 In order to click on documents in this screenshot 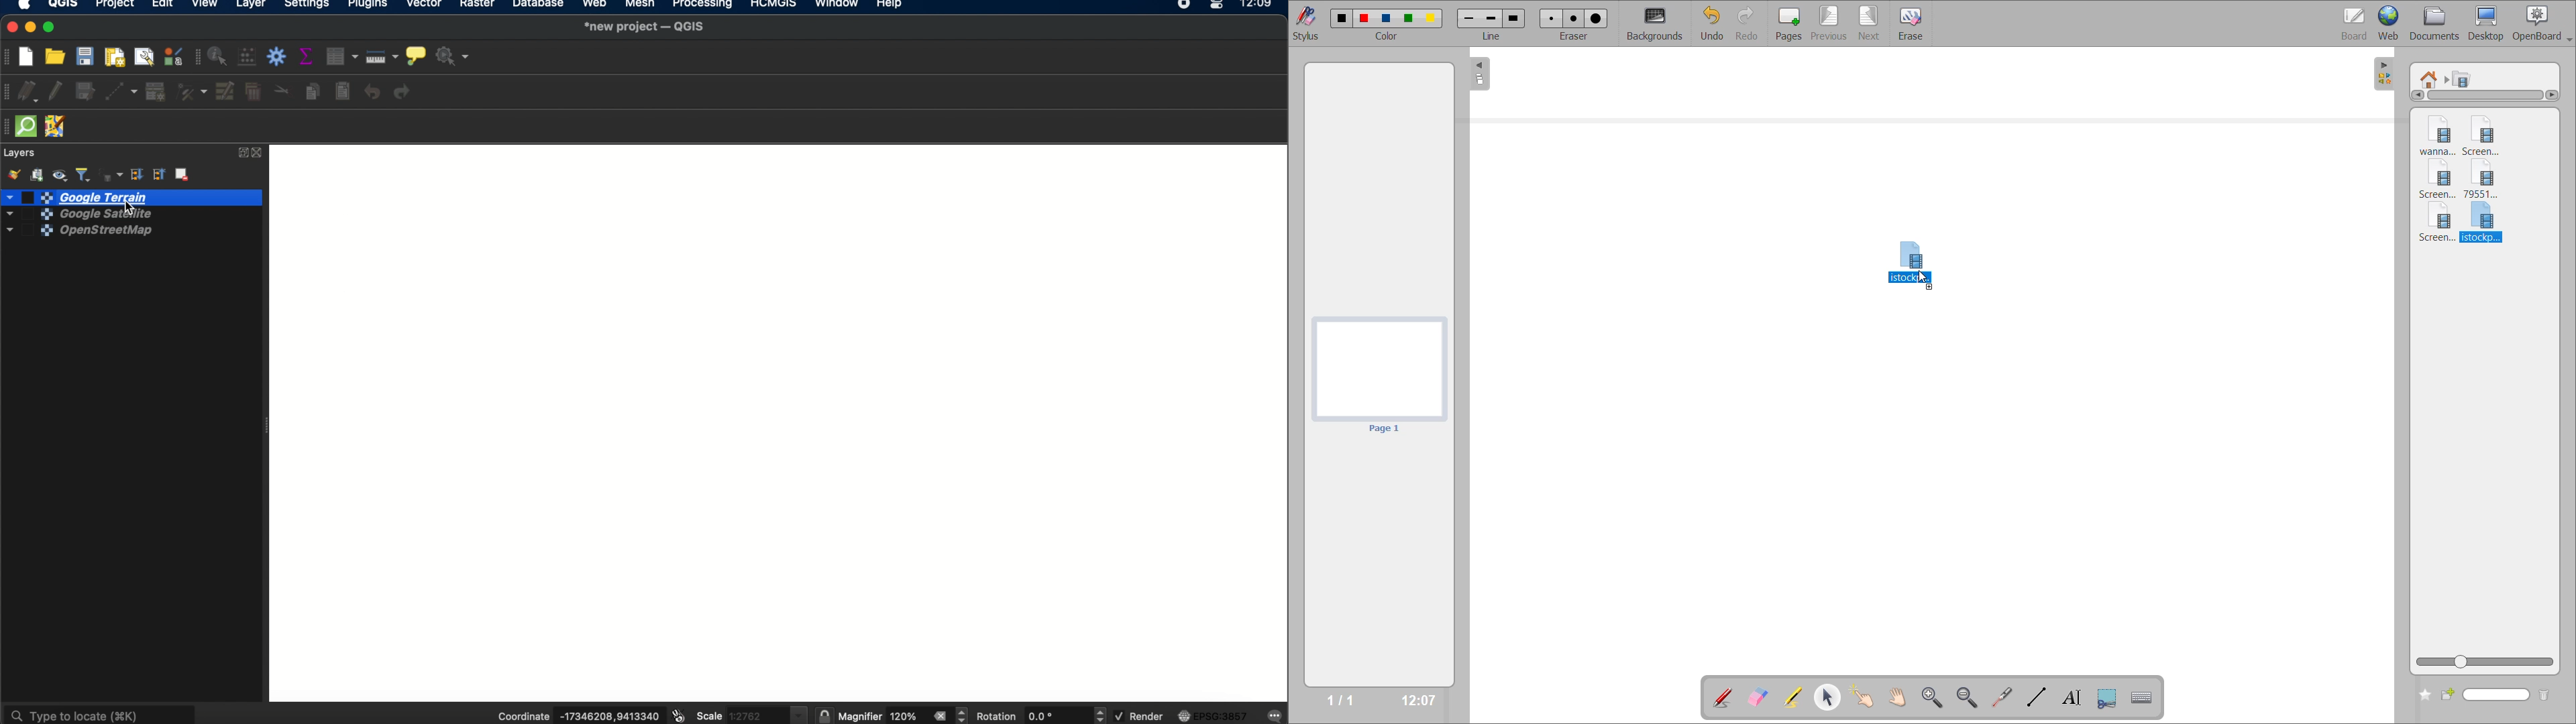, I will do `click(2436, 23)`.